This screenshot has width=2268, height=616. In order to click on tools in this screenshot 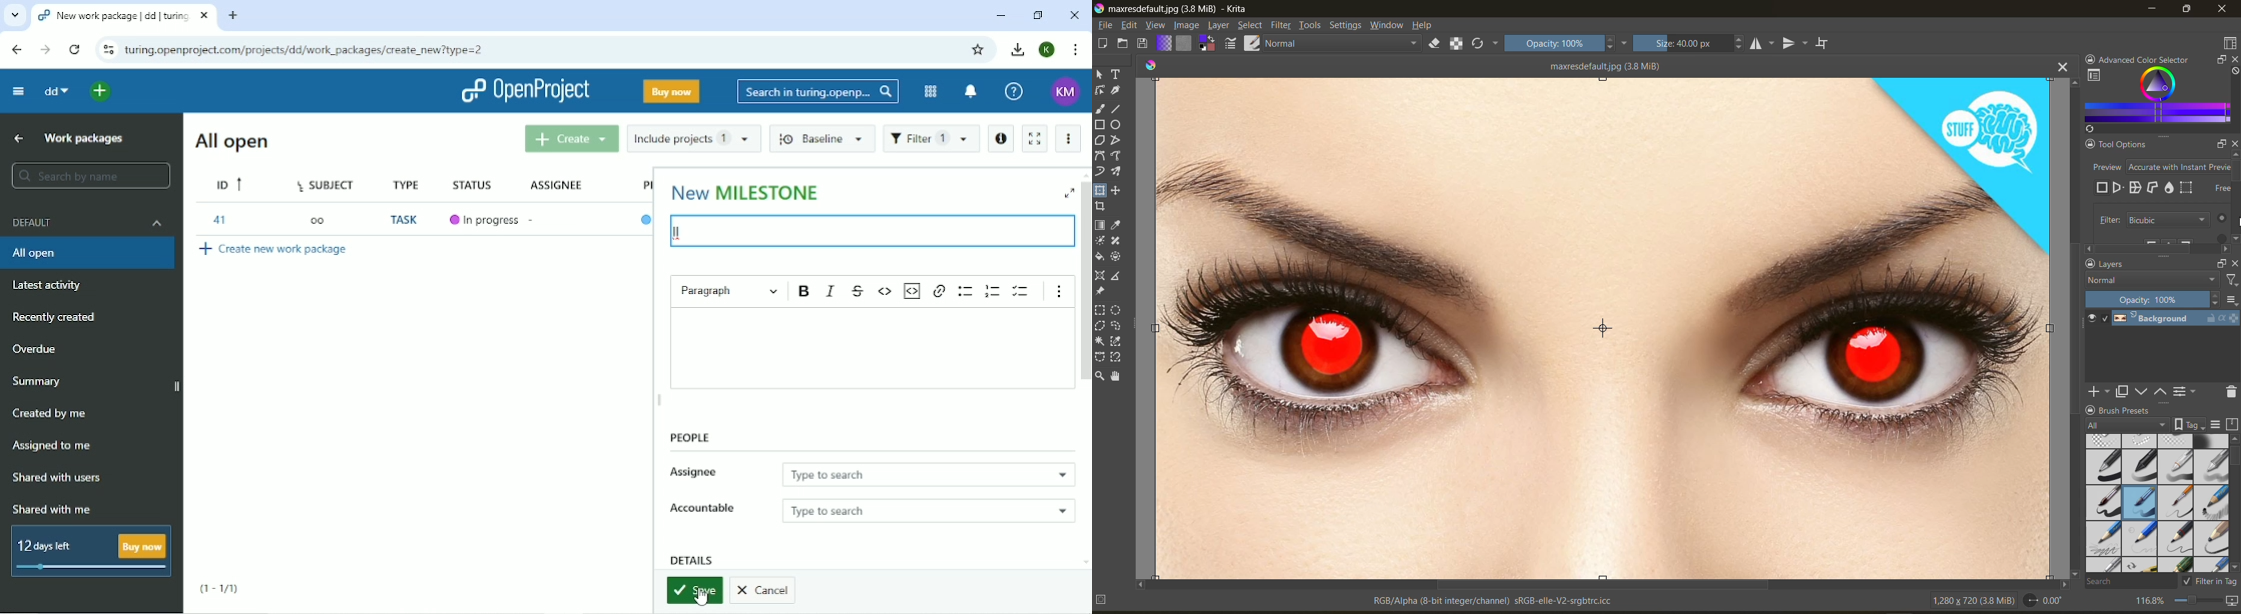, I will do `click(1310, 26)`.